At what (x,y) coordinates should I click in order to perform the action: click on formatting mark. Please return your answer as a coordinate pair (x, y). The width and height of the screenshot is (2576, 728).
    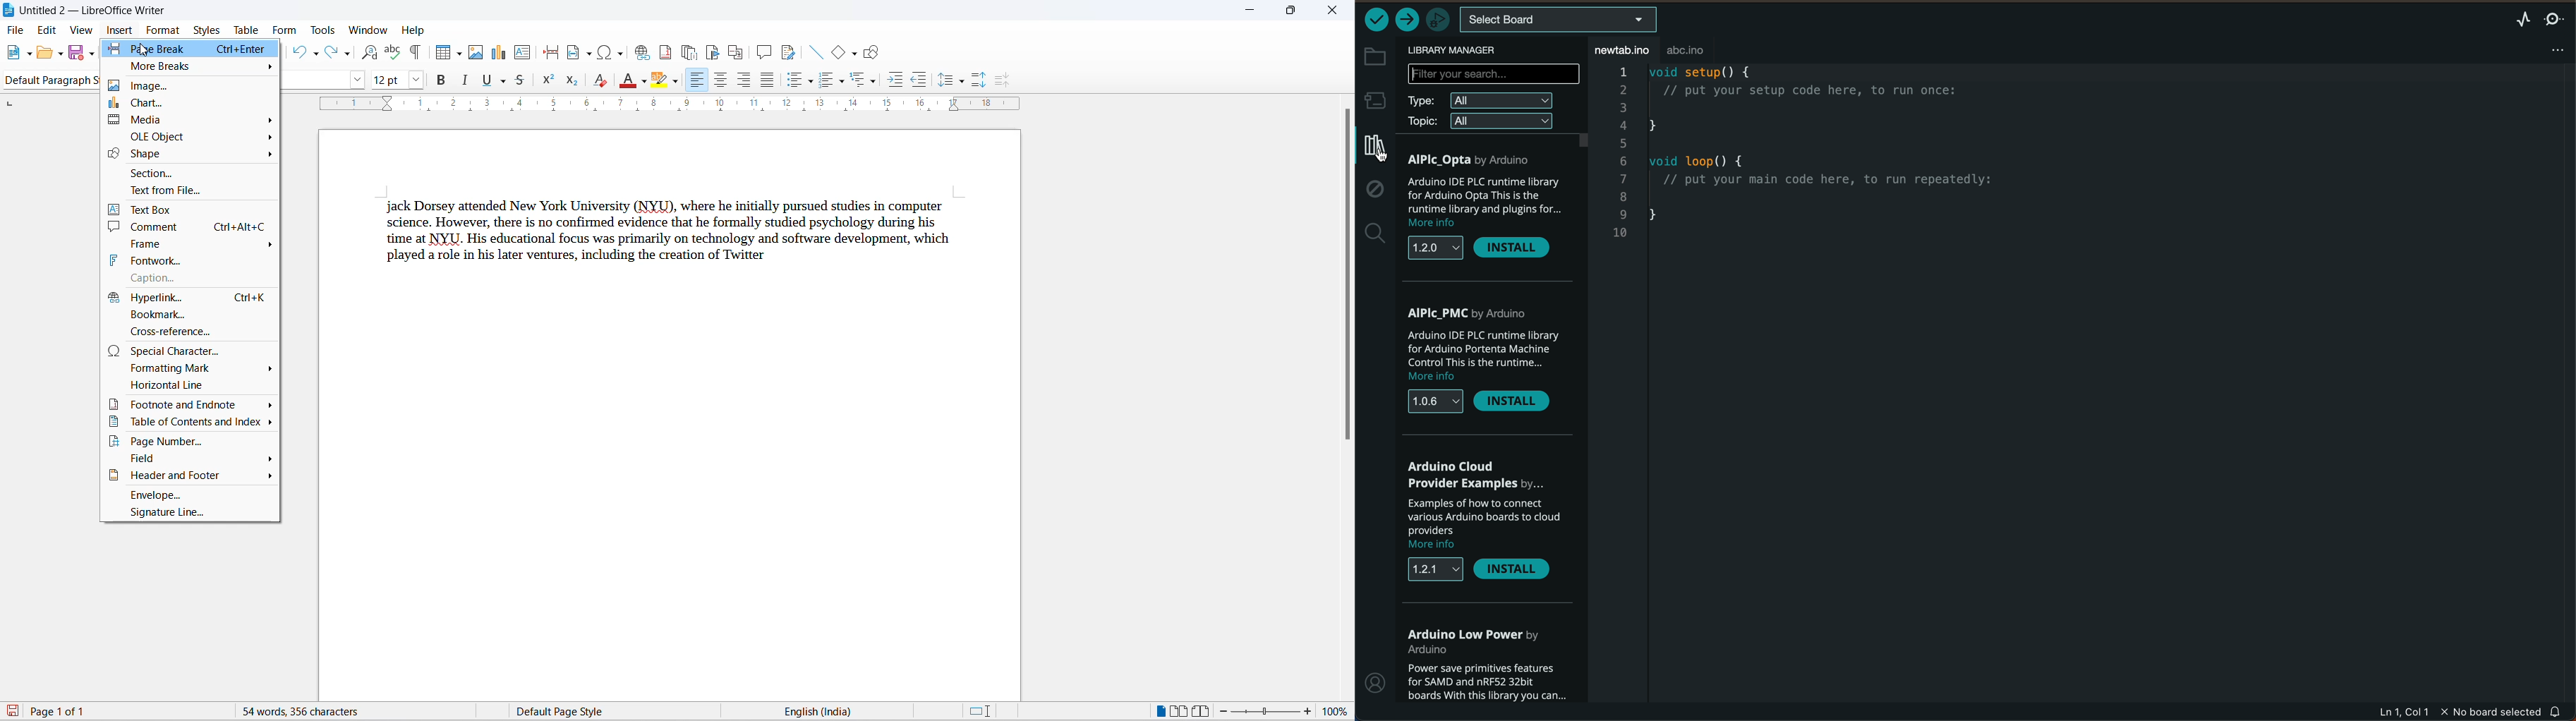
    Looking at the image, I should click on (191, 370).